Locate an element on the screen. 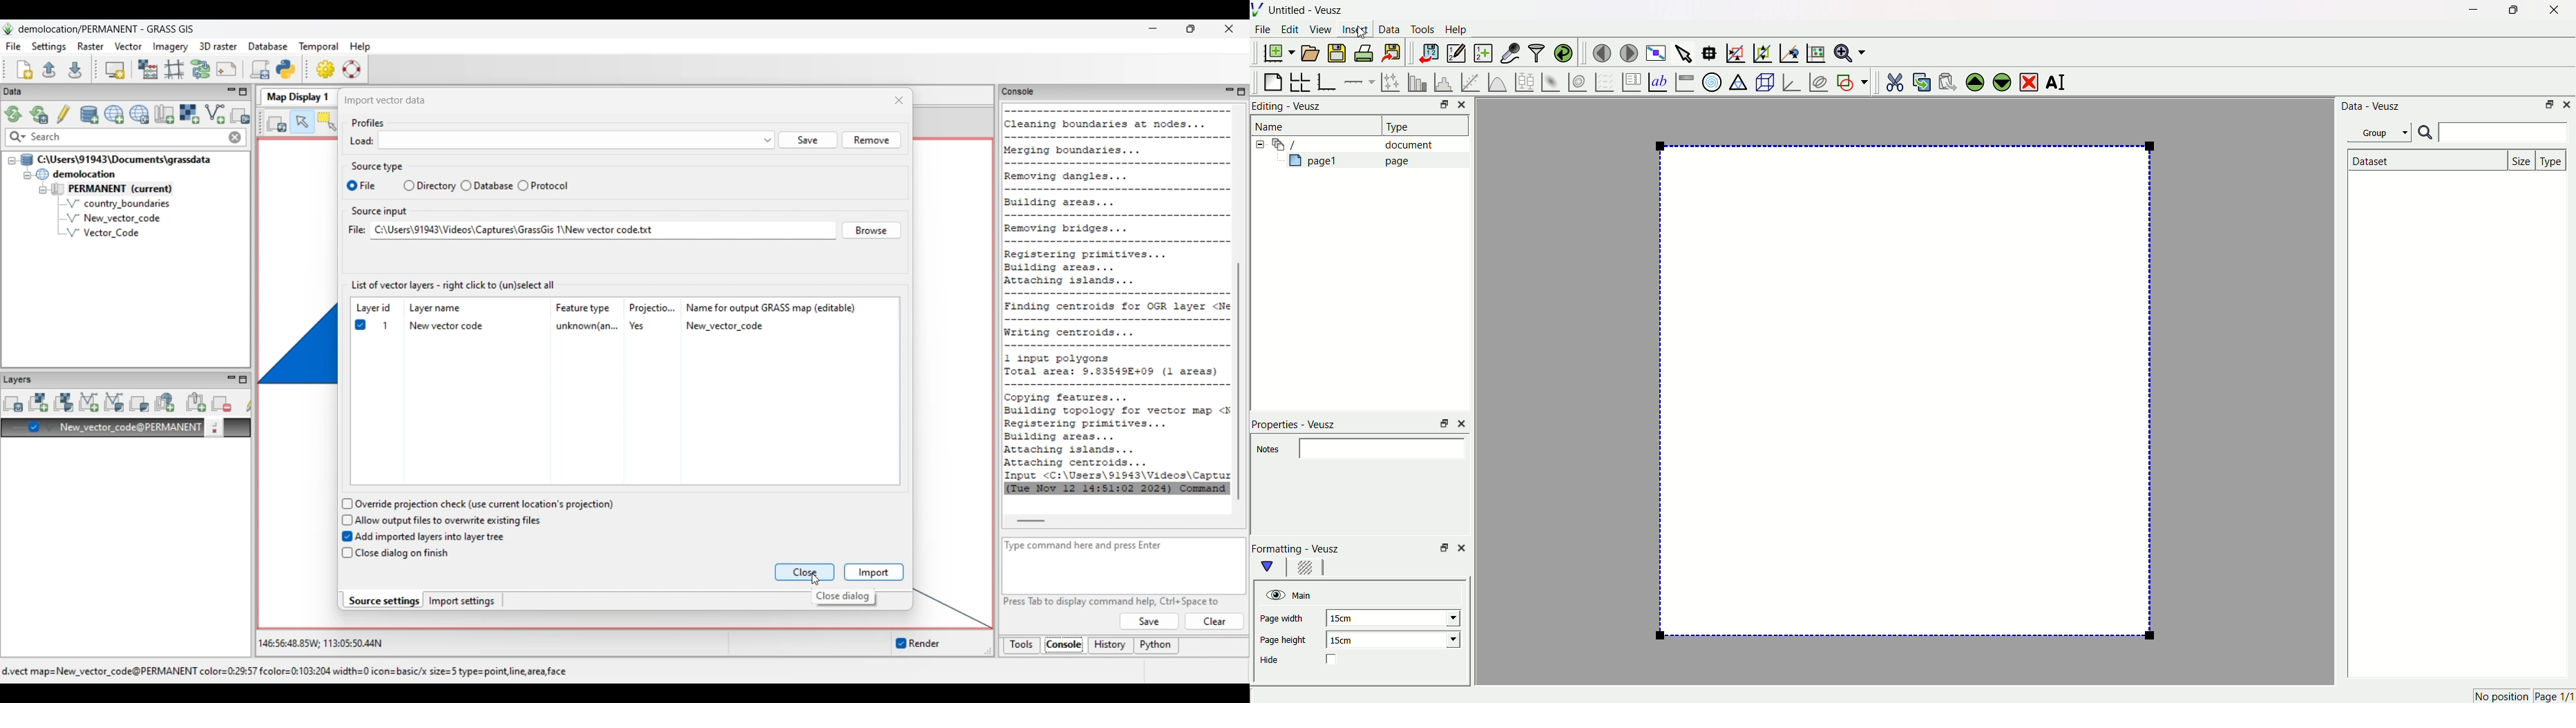 Image resolution: width=2576 pixels, height=728 pixels. main is located at coordinates (1270, 567).